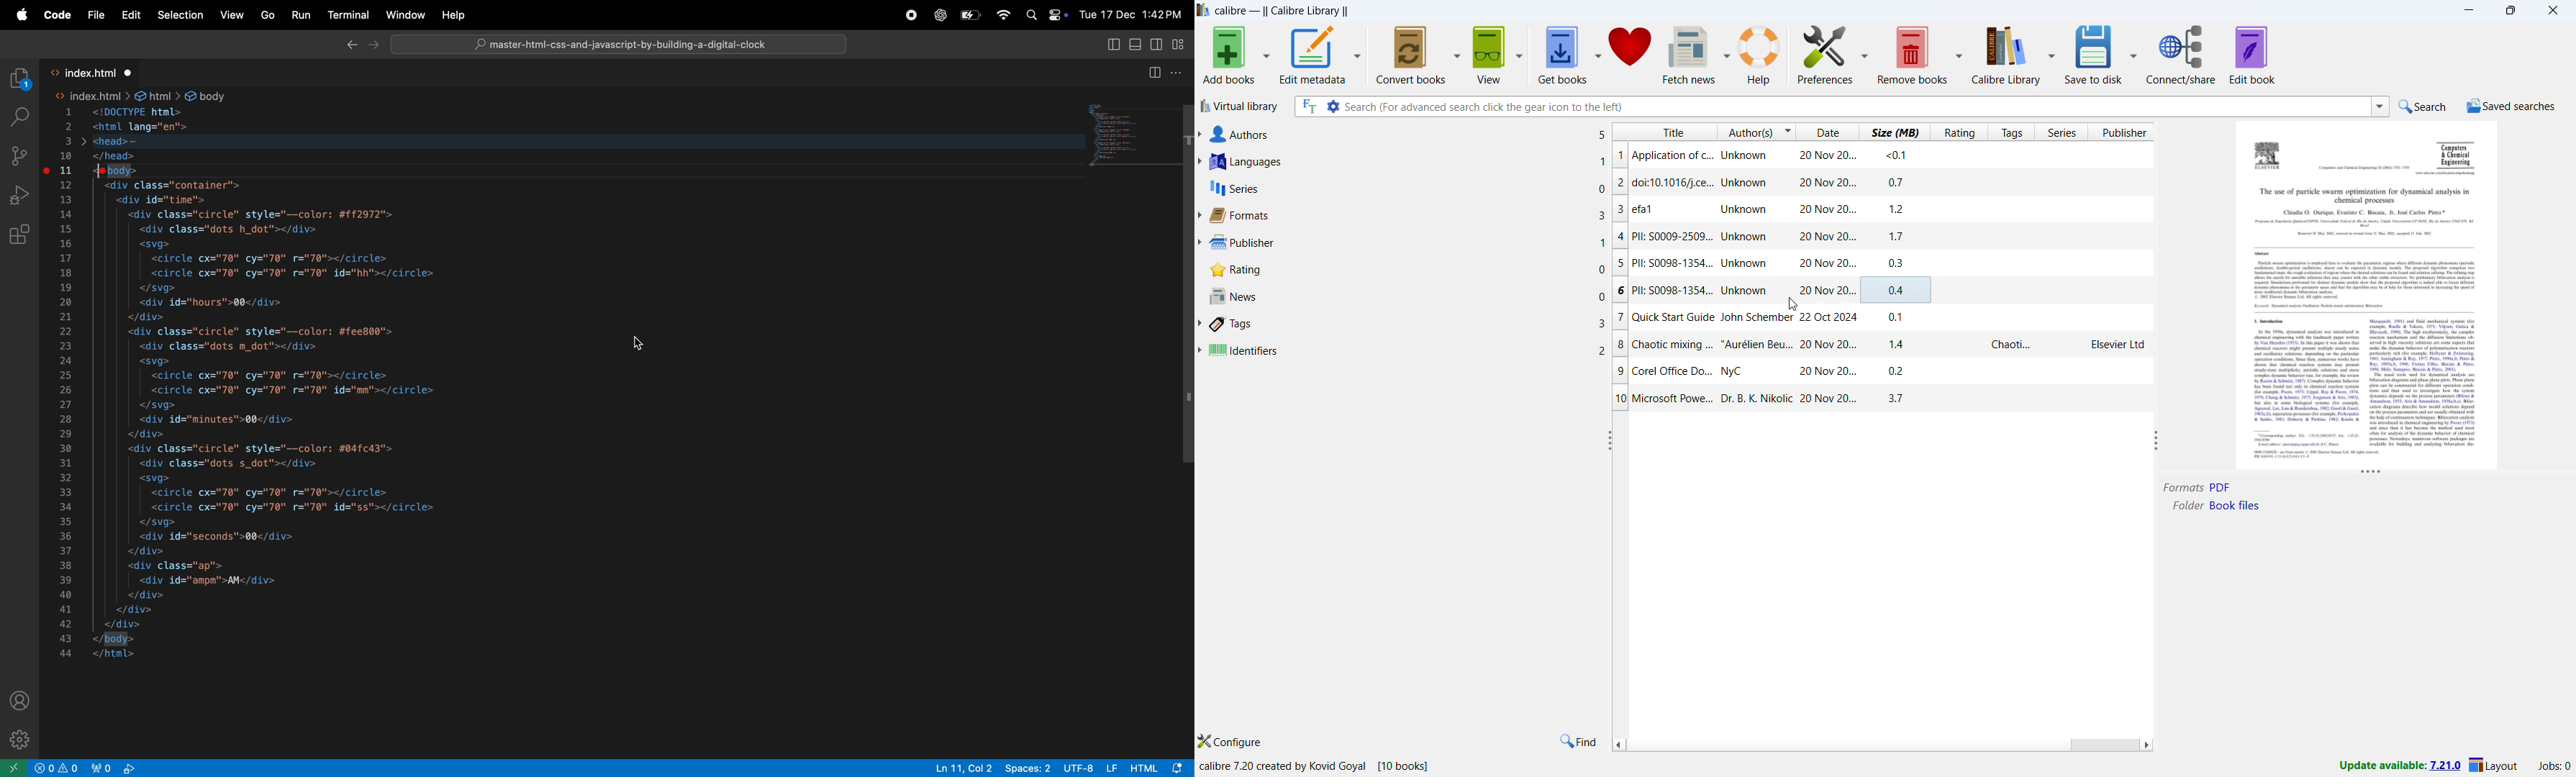  Describe the element at coordinates (1313, 53) in the screenshot. I see `edit metadata ` at that location.